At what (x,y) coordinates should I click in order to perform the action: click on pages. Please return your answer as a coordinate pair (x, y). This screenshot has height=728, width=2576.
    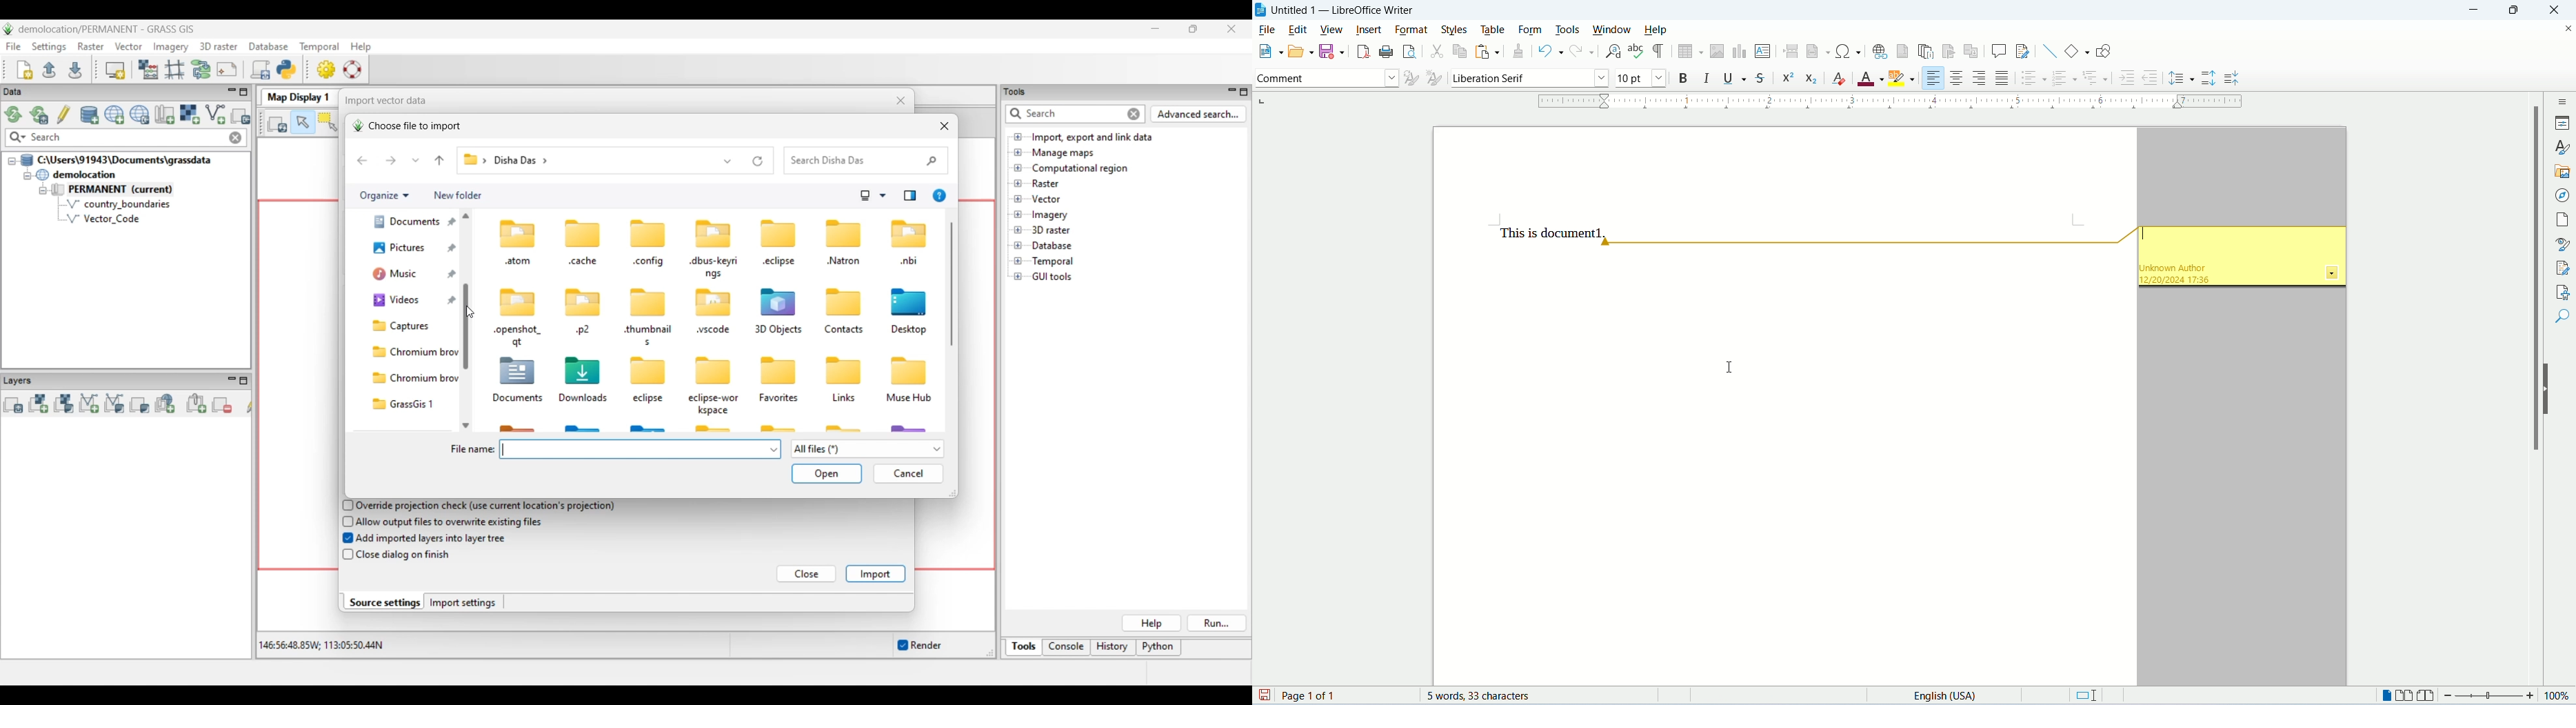
    Looking at the image, I should click on (2561, 219).